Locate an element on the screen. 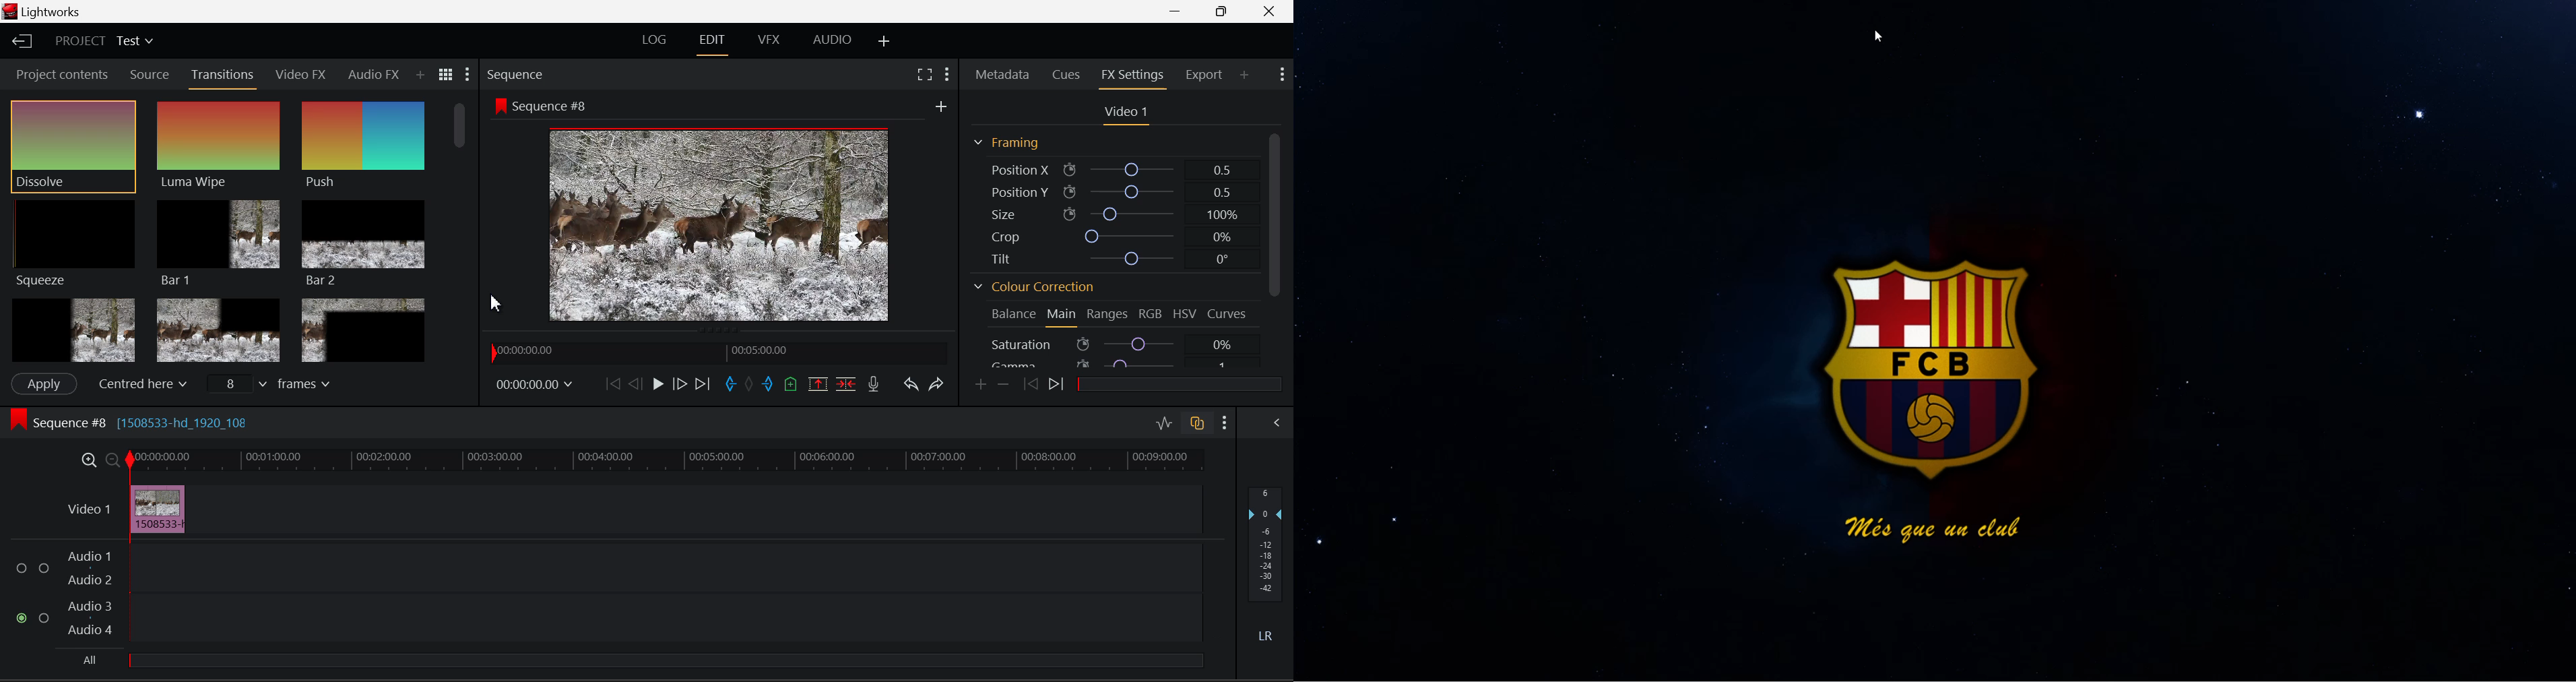 The width and height of the screenshot is (2576, 700). Box 3 is located at coordinates (362, 330).